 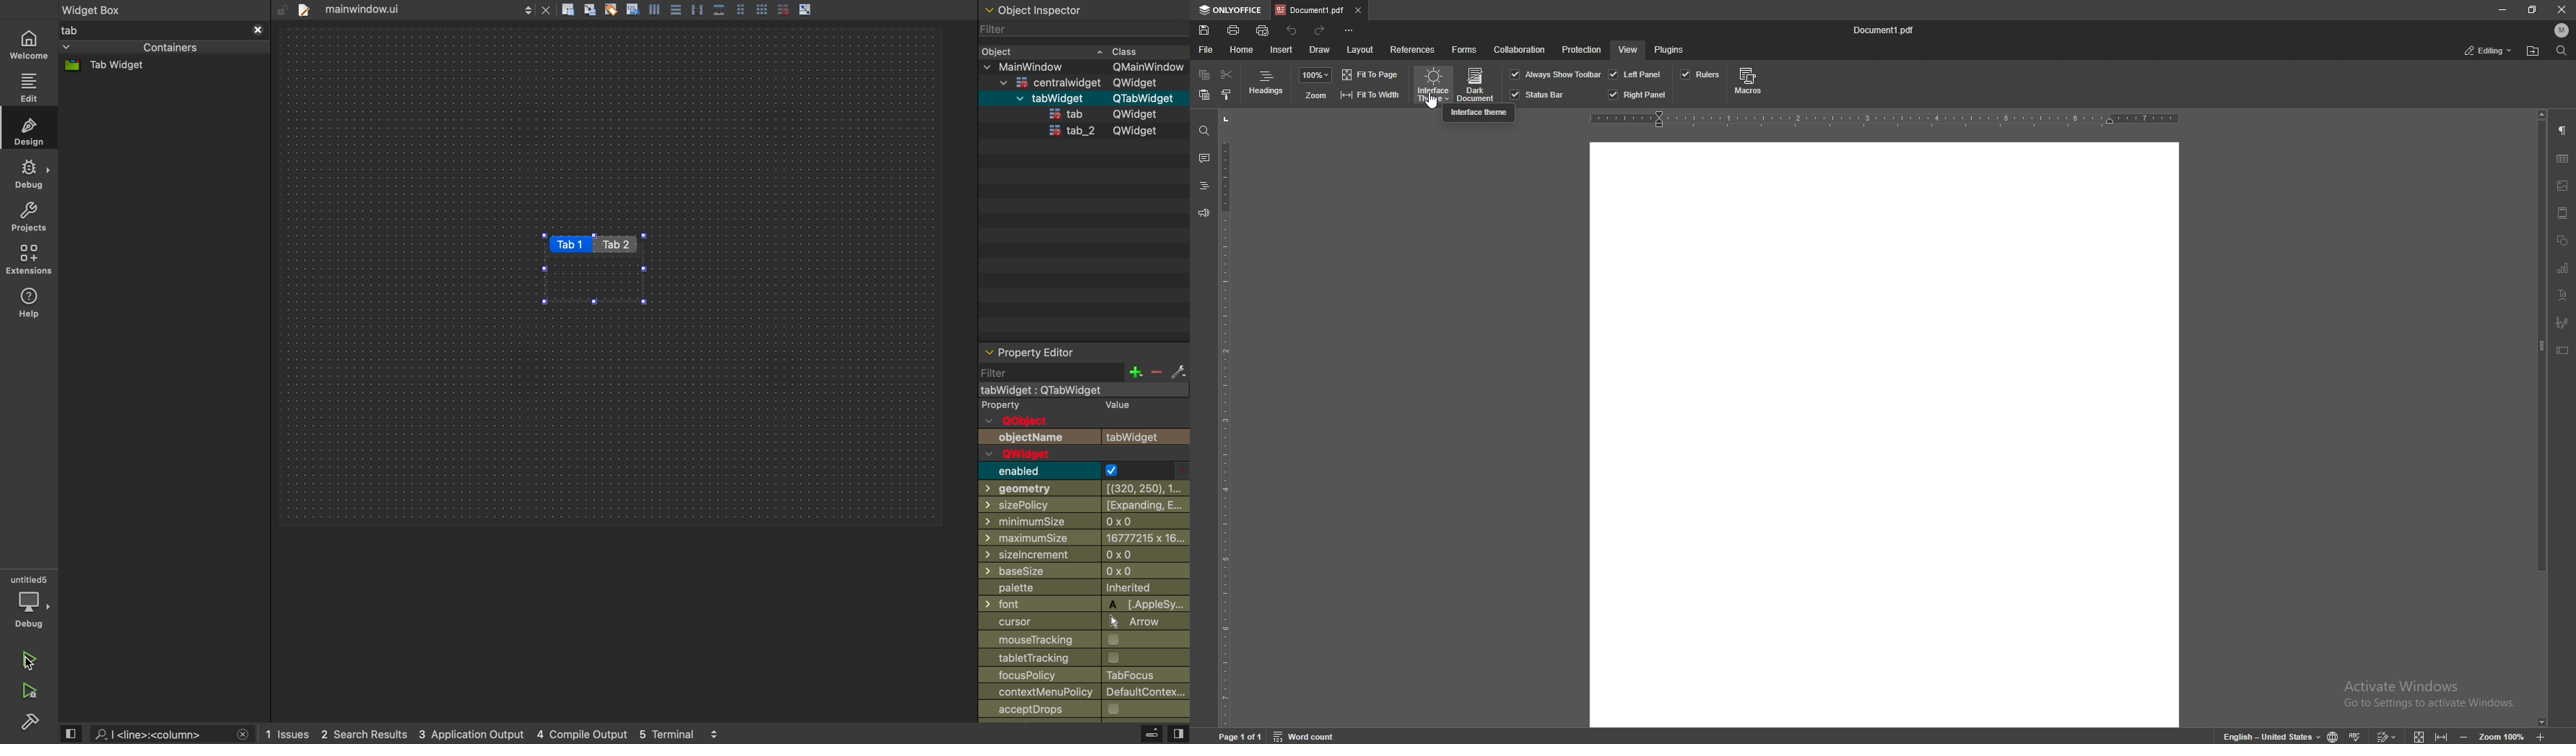 What do you see at coordinates (2562, 241) in the screenshot?
I see `shapes` at bounding box center [2562, 241].